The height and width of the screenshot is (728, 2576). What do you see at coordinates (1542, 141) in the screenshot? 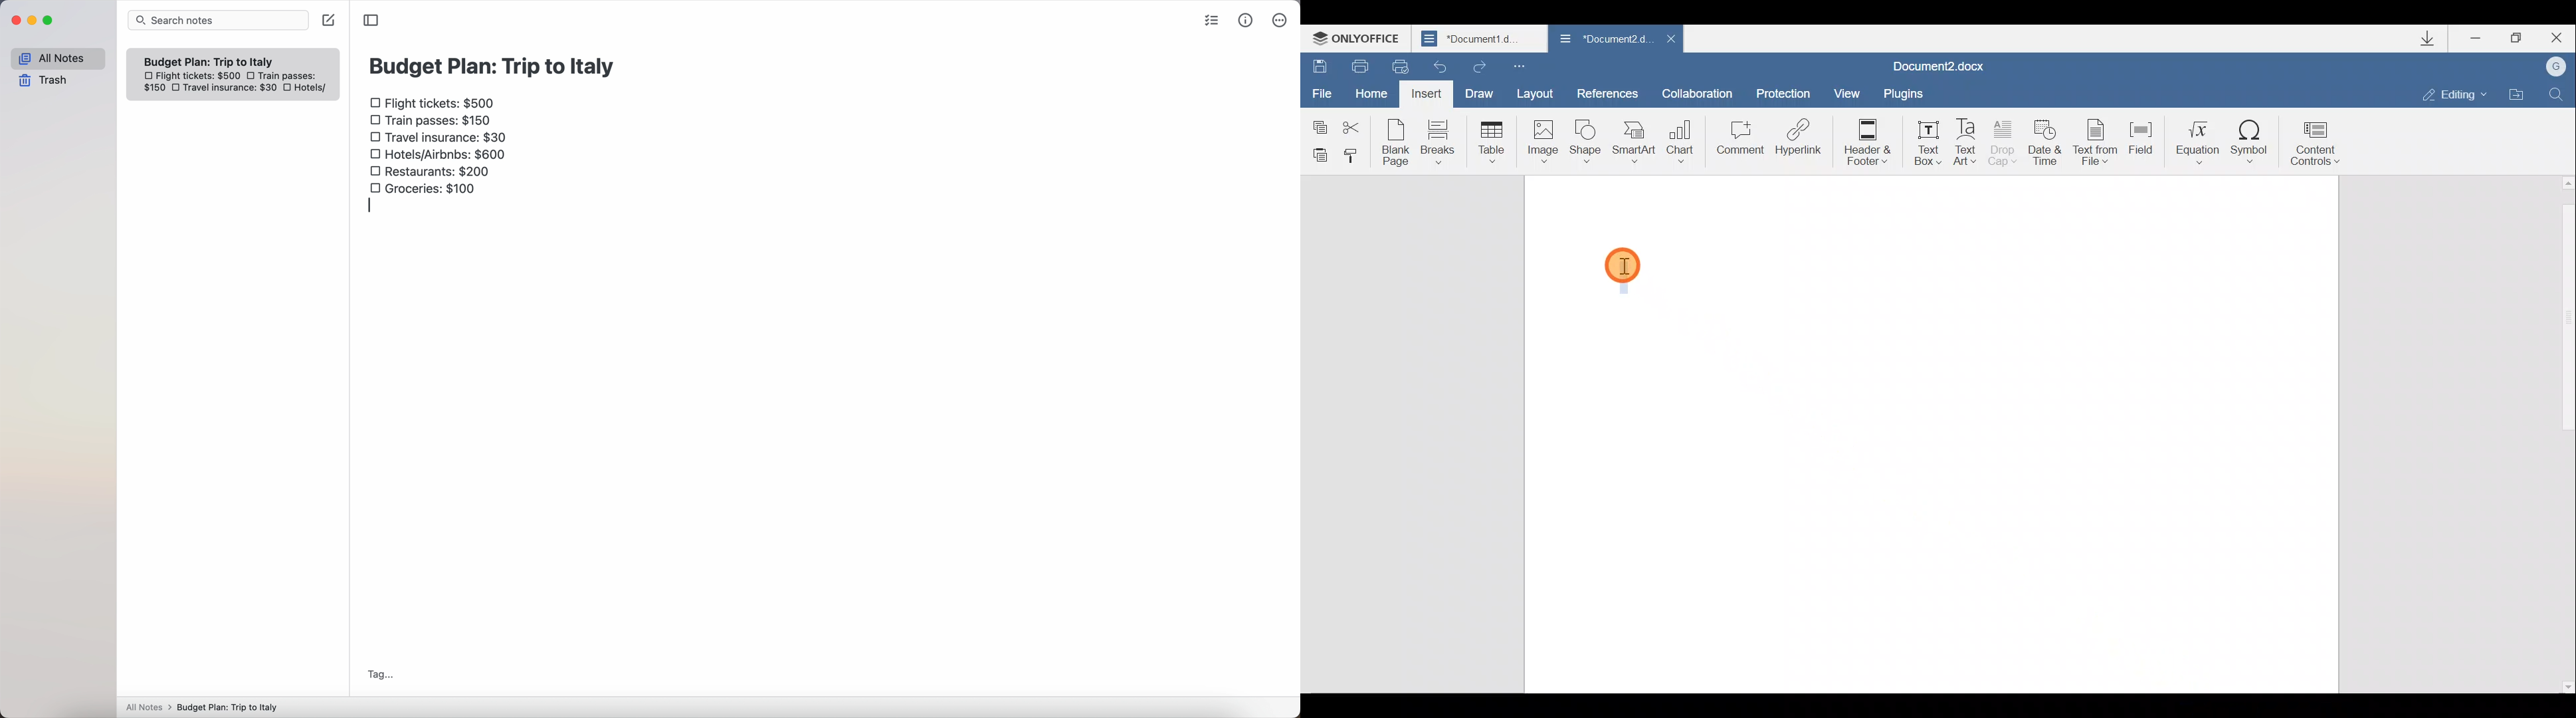
I see `Image` at bounding box center [1542, 141].